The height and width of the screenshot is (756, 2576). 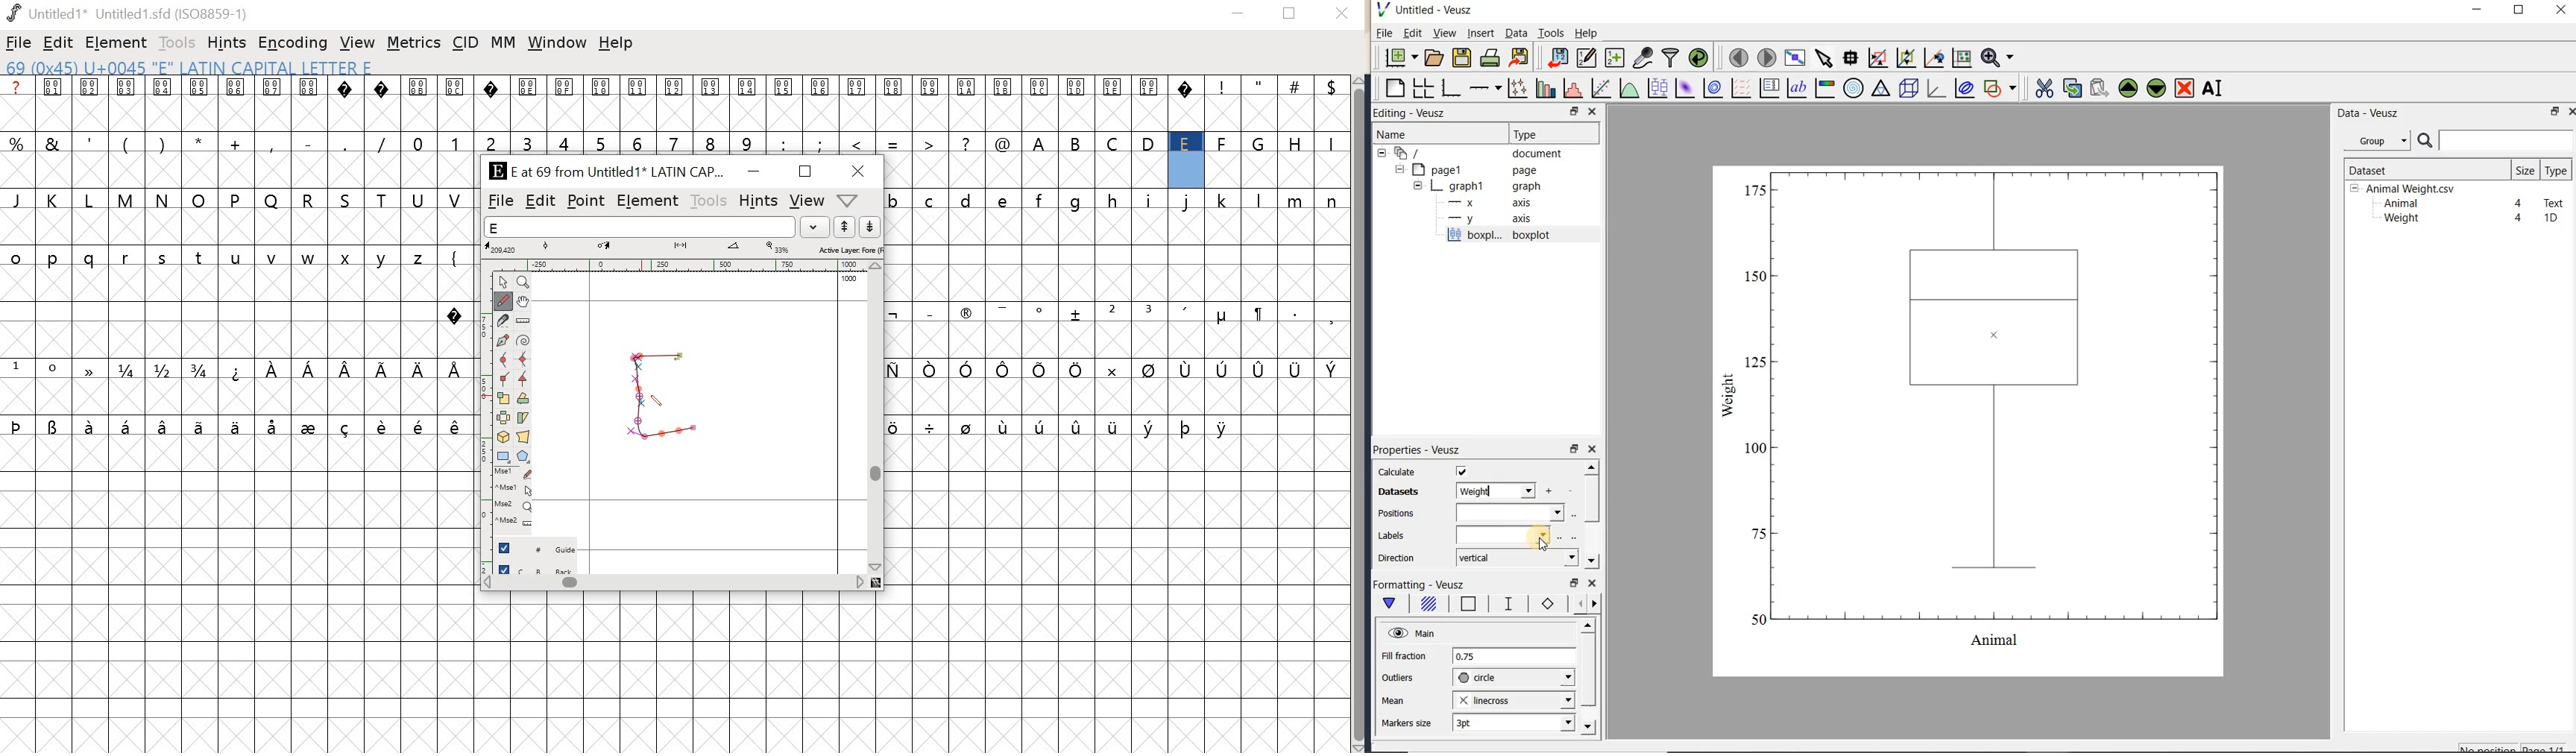 What do you see at coordinates (1509, 513) in the screenshot?
I see `input field` at bounding box center [1509, 513].